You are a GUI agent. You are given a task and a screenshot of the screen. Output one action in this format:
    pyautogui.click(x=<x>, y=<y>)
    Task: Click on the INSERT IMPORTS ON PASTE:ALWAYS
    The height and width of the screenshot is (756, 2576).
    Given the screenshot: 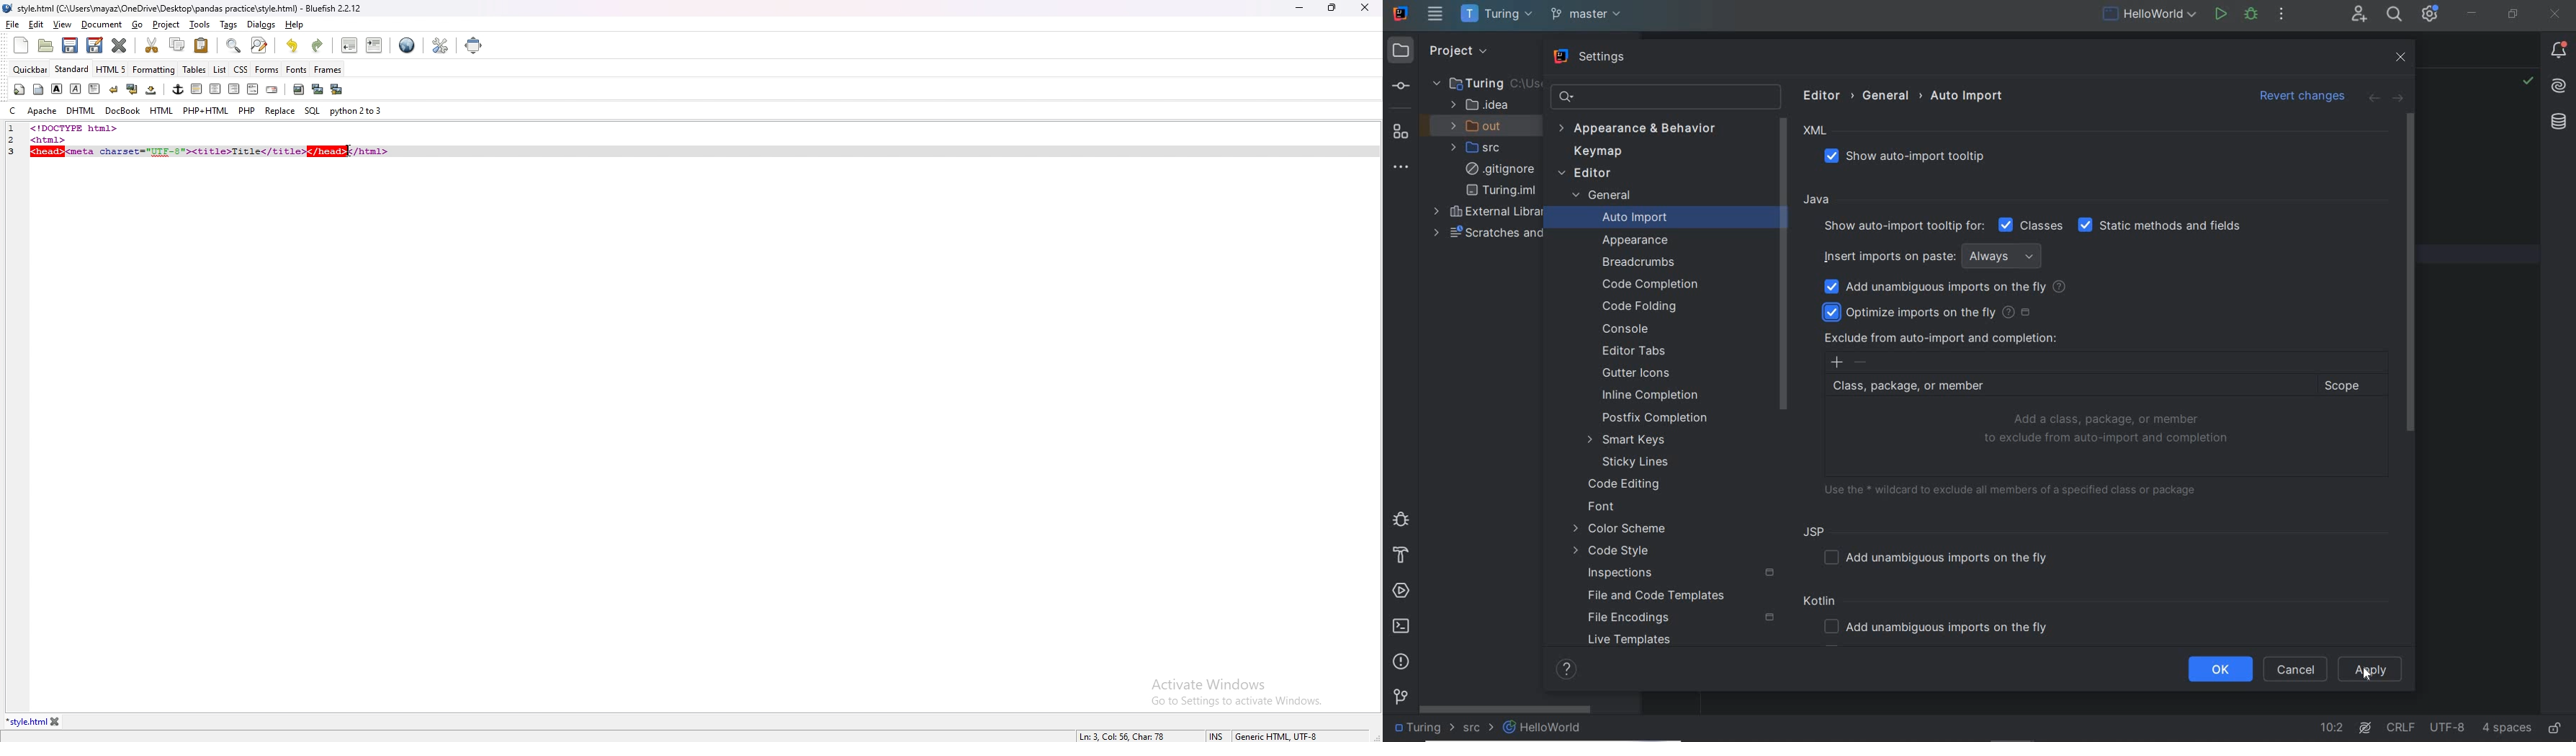 What is the action you would take?
    pyautogui.click(x=1936, y=255)
    